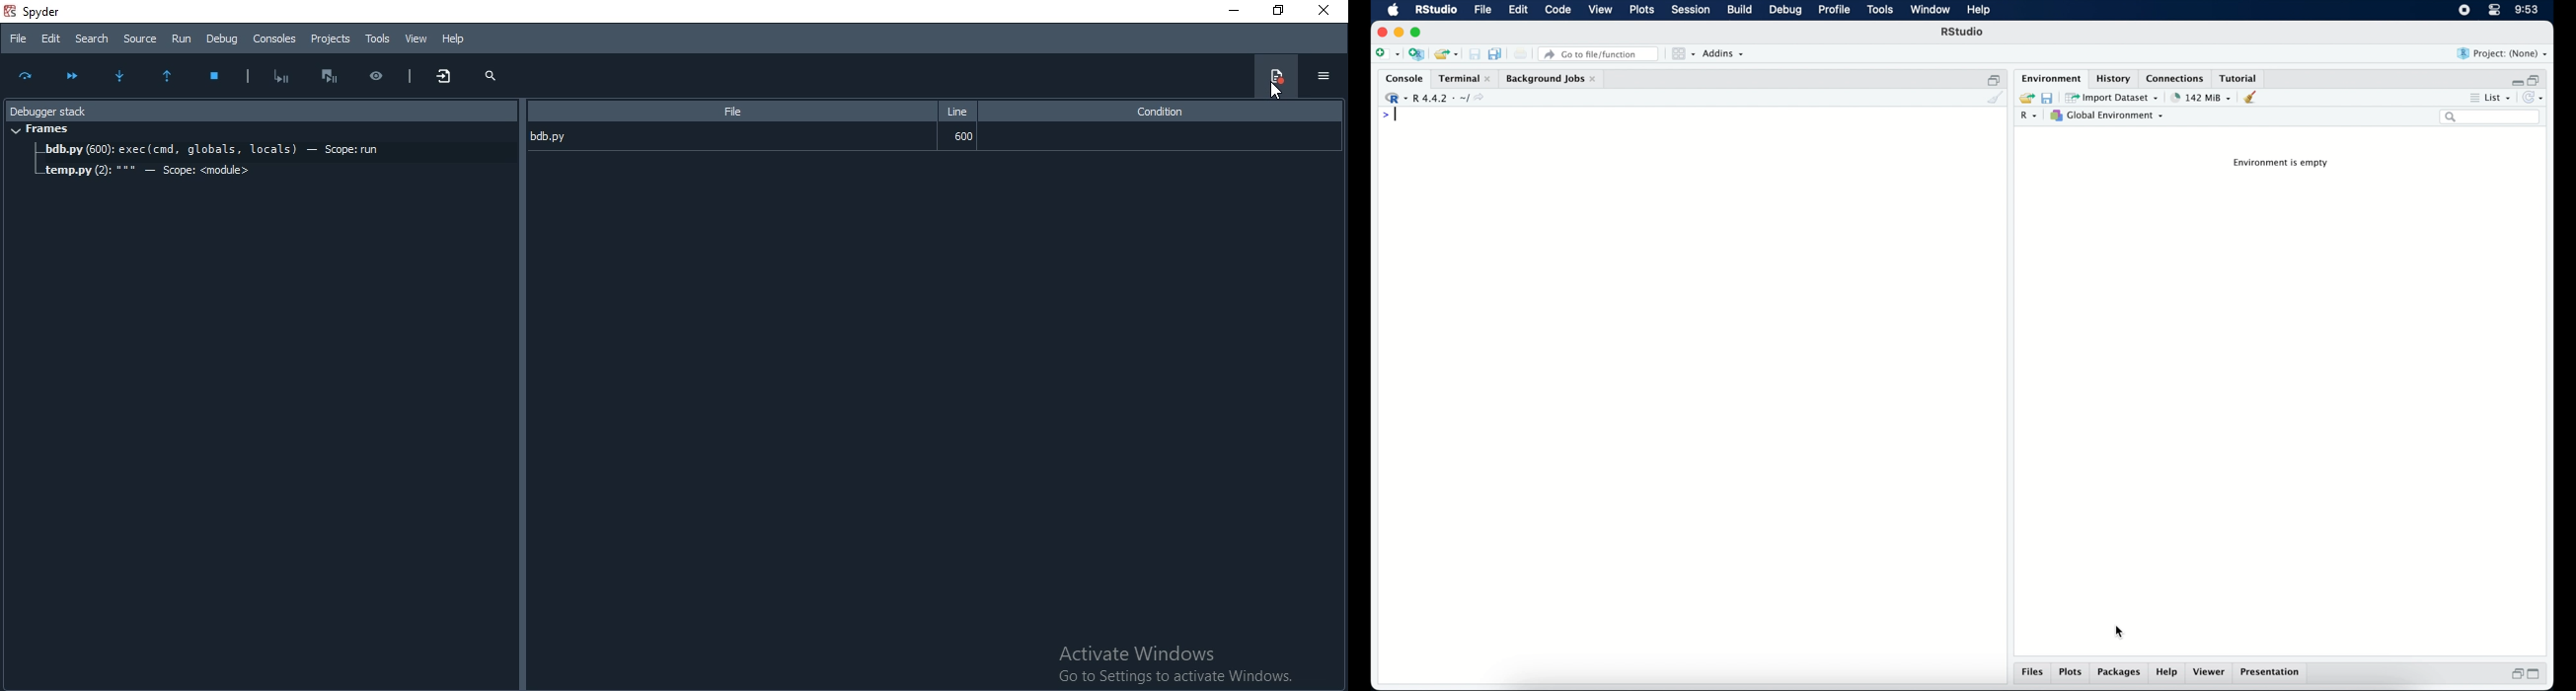 The image size is (2576, 700). I want to click on edit, so click(1518, 10).